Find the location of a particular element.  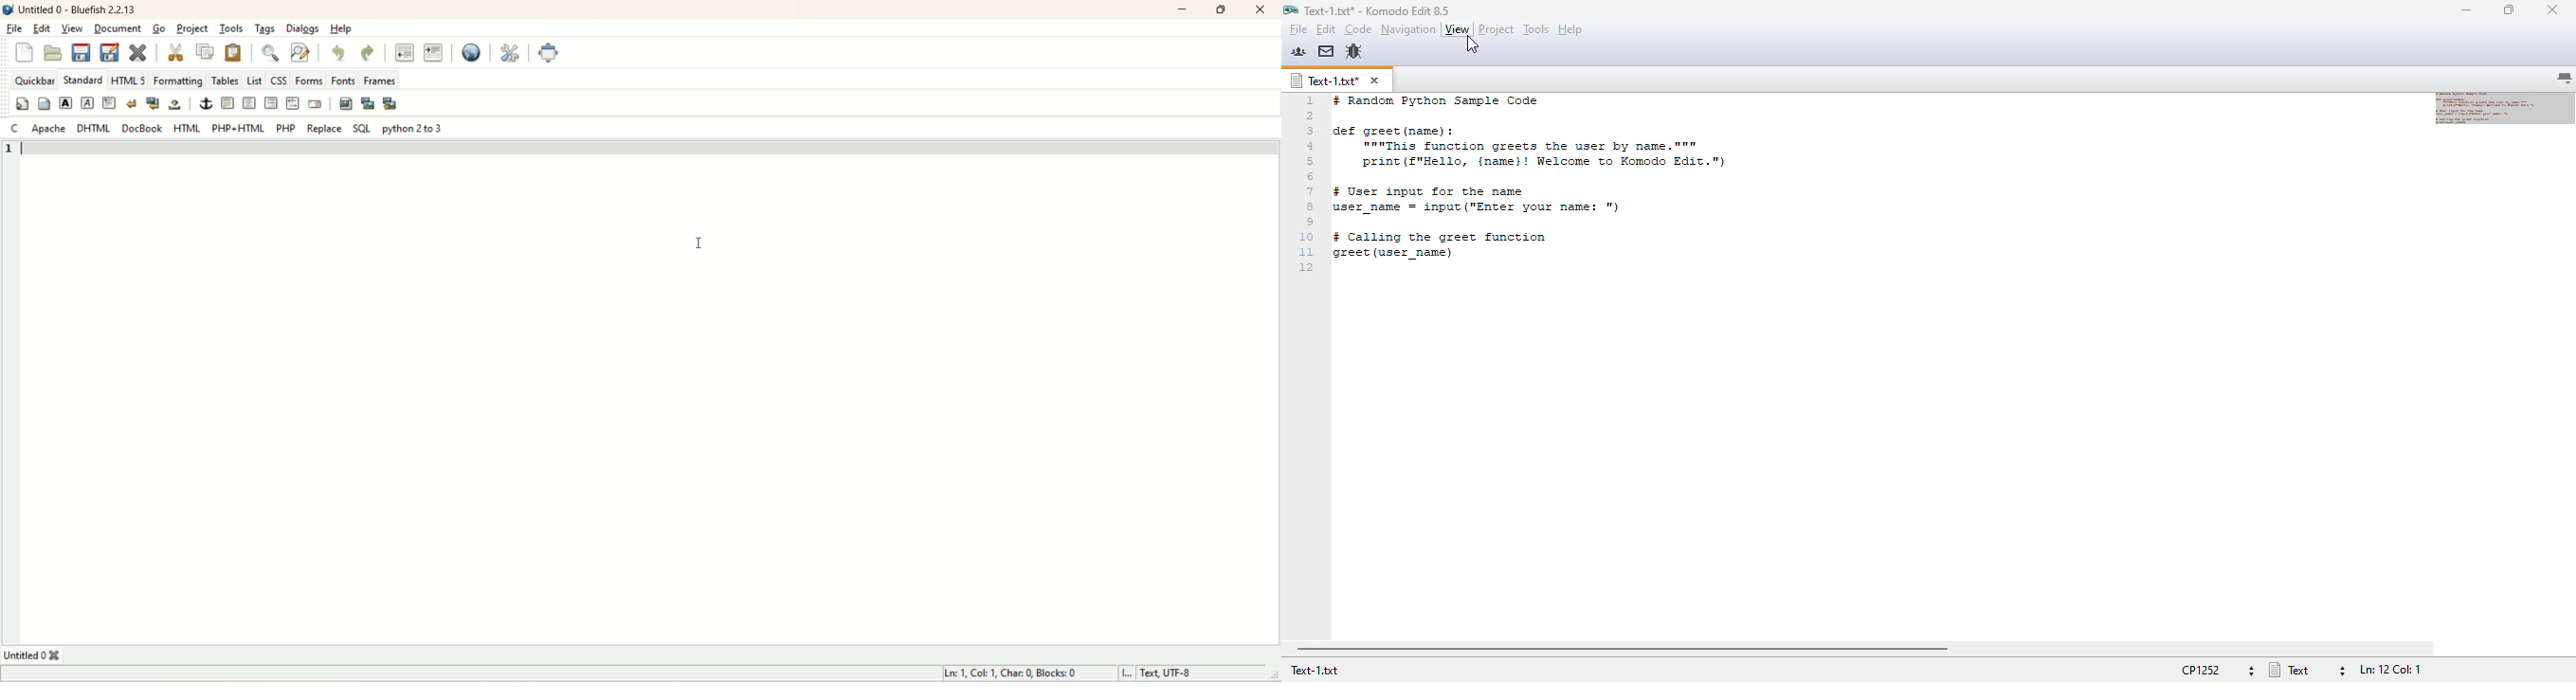

text-1 is located at coordinates (1325, 81).